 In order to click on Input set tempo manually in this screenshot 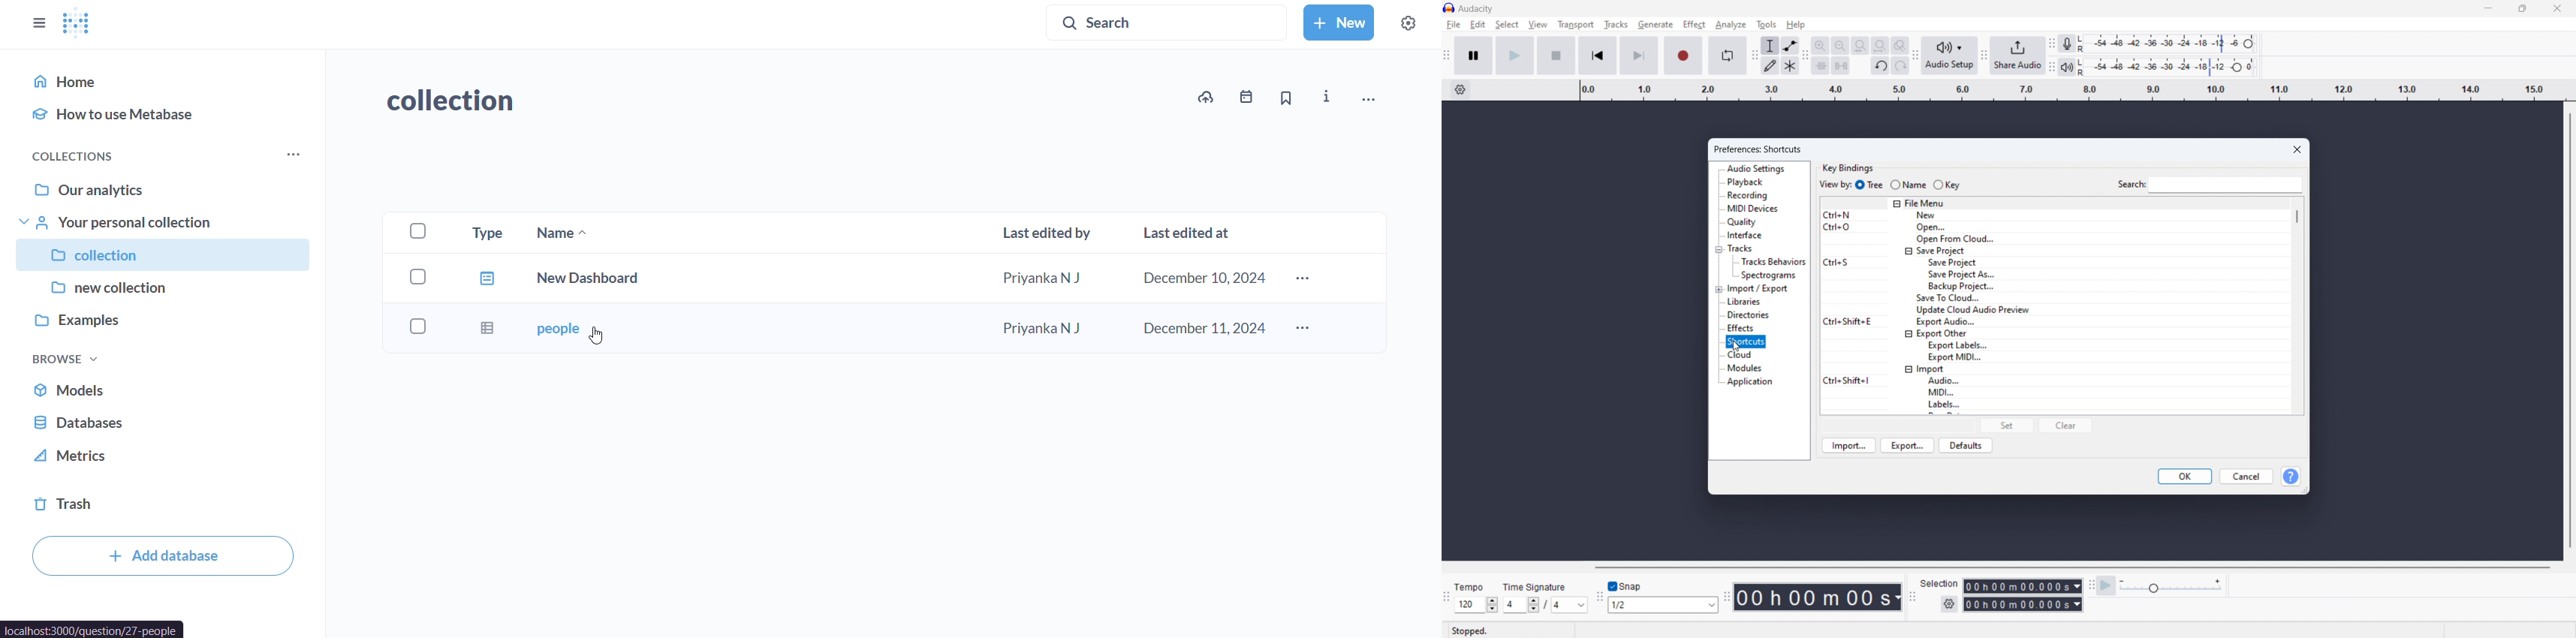, I will do `click(1469, 605)`.